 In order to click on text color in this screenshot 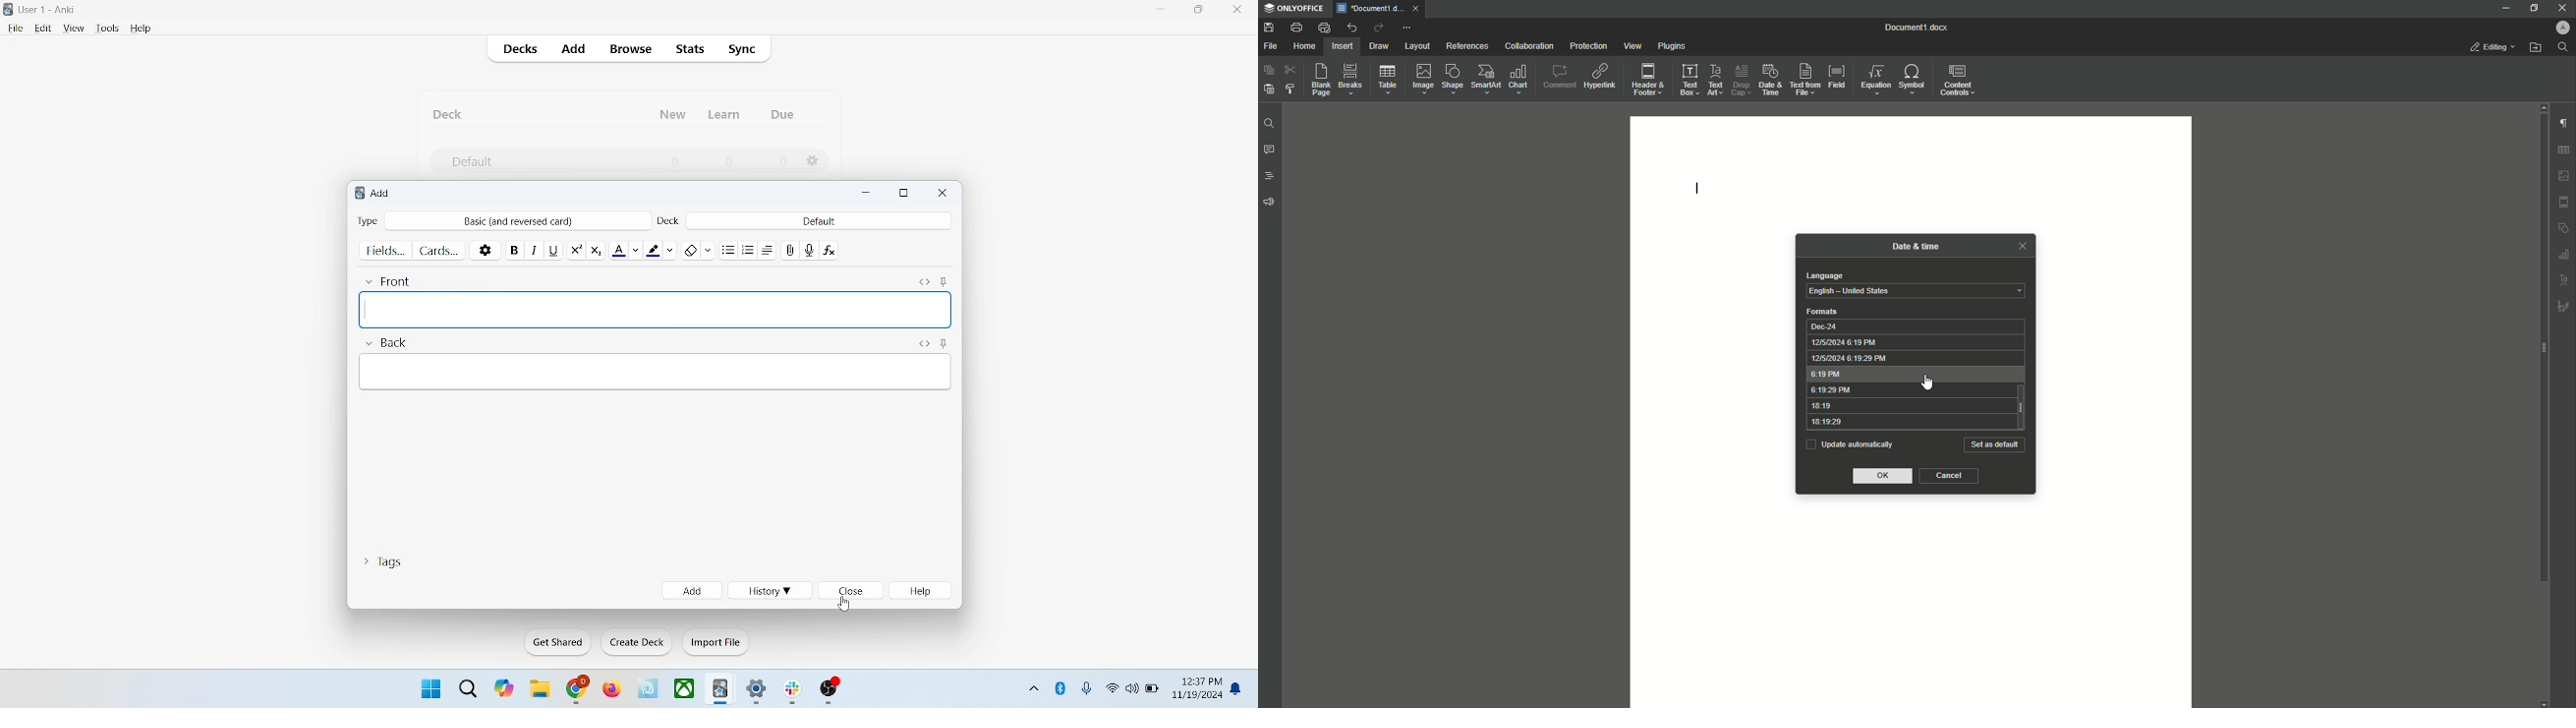, I will do `click(629, 249)`.